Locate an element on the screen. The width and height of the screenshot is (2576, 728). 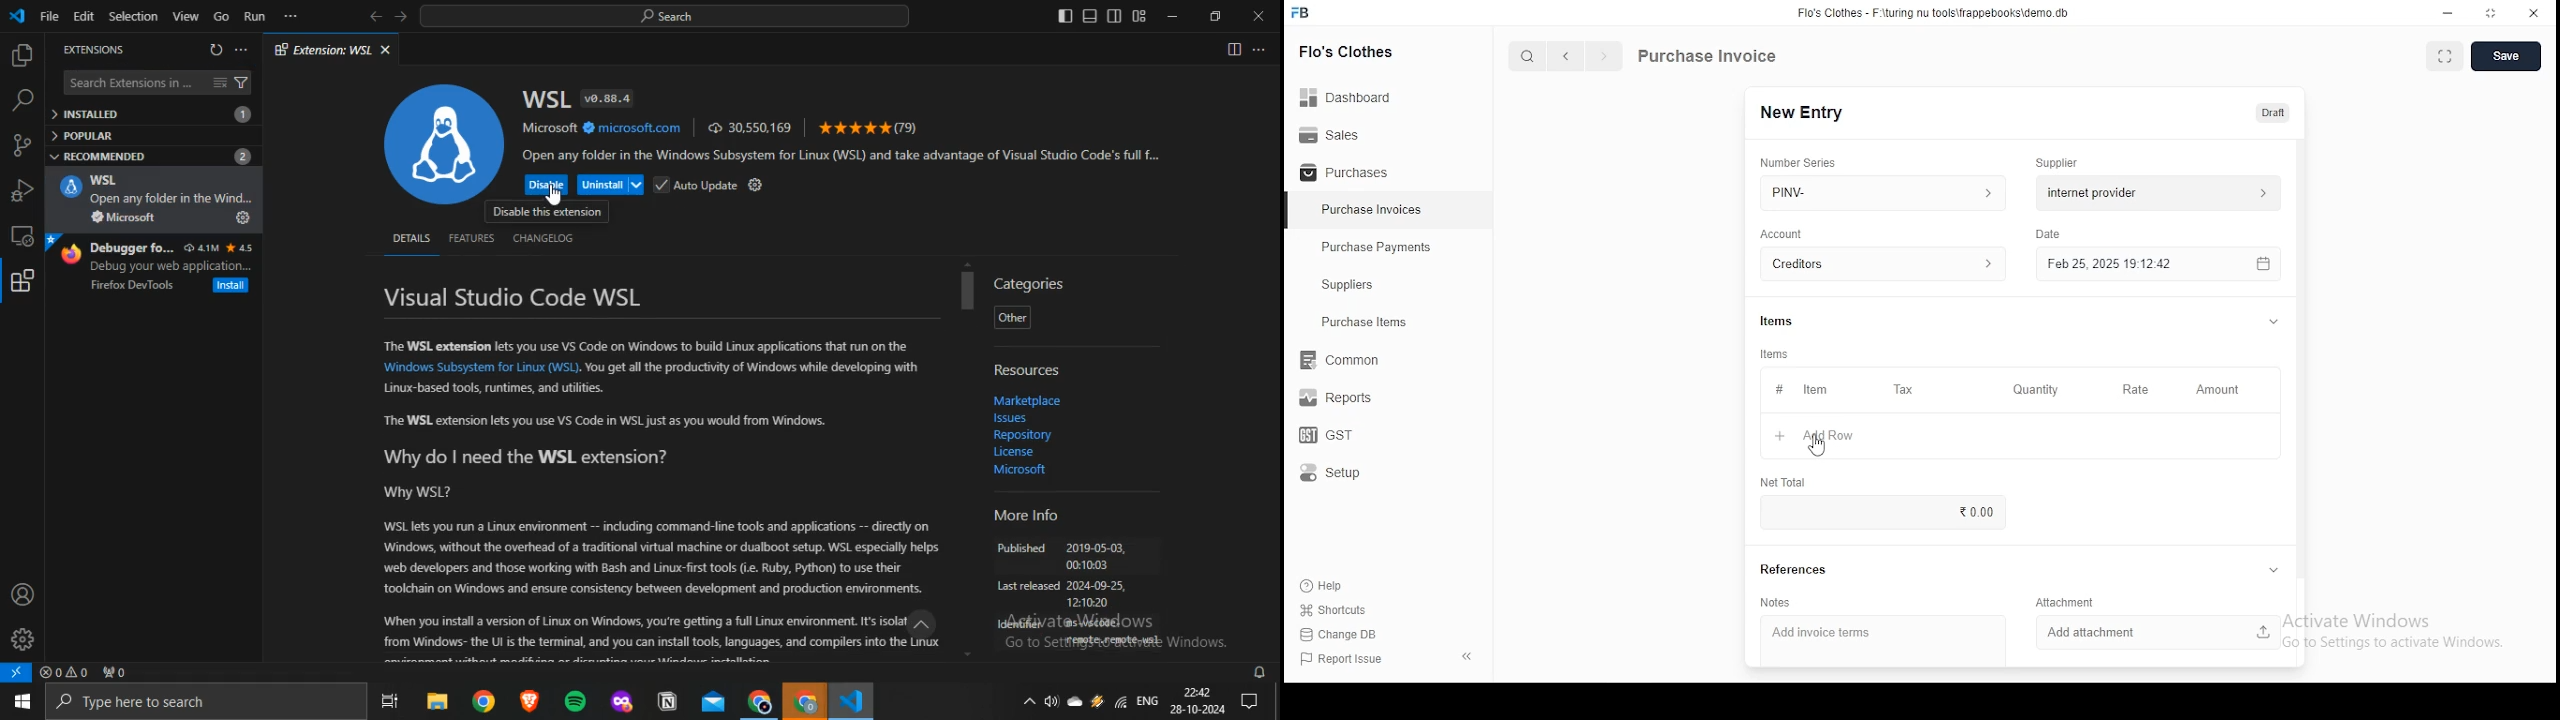
restore is located at coordinates (1215, 15).